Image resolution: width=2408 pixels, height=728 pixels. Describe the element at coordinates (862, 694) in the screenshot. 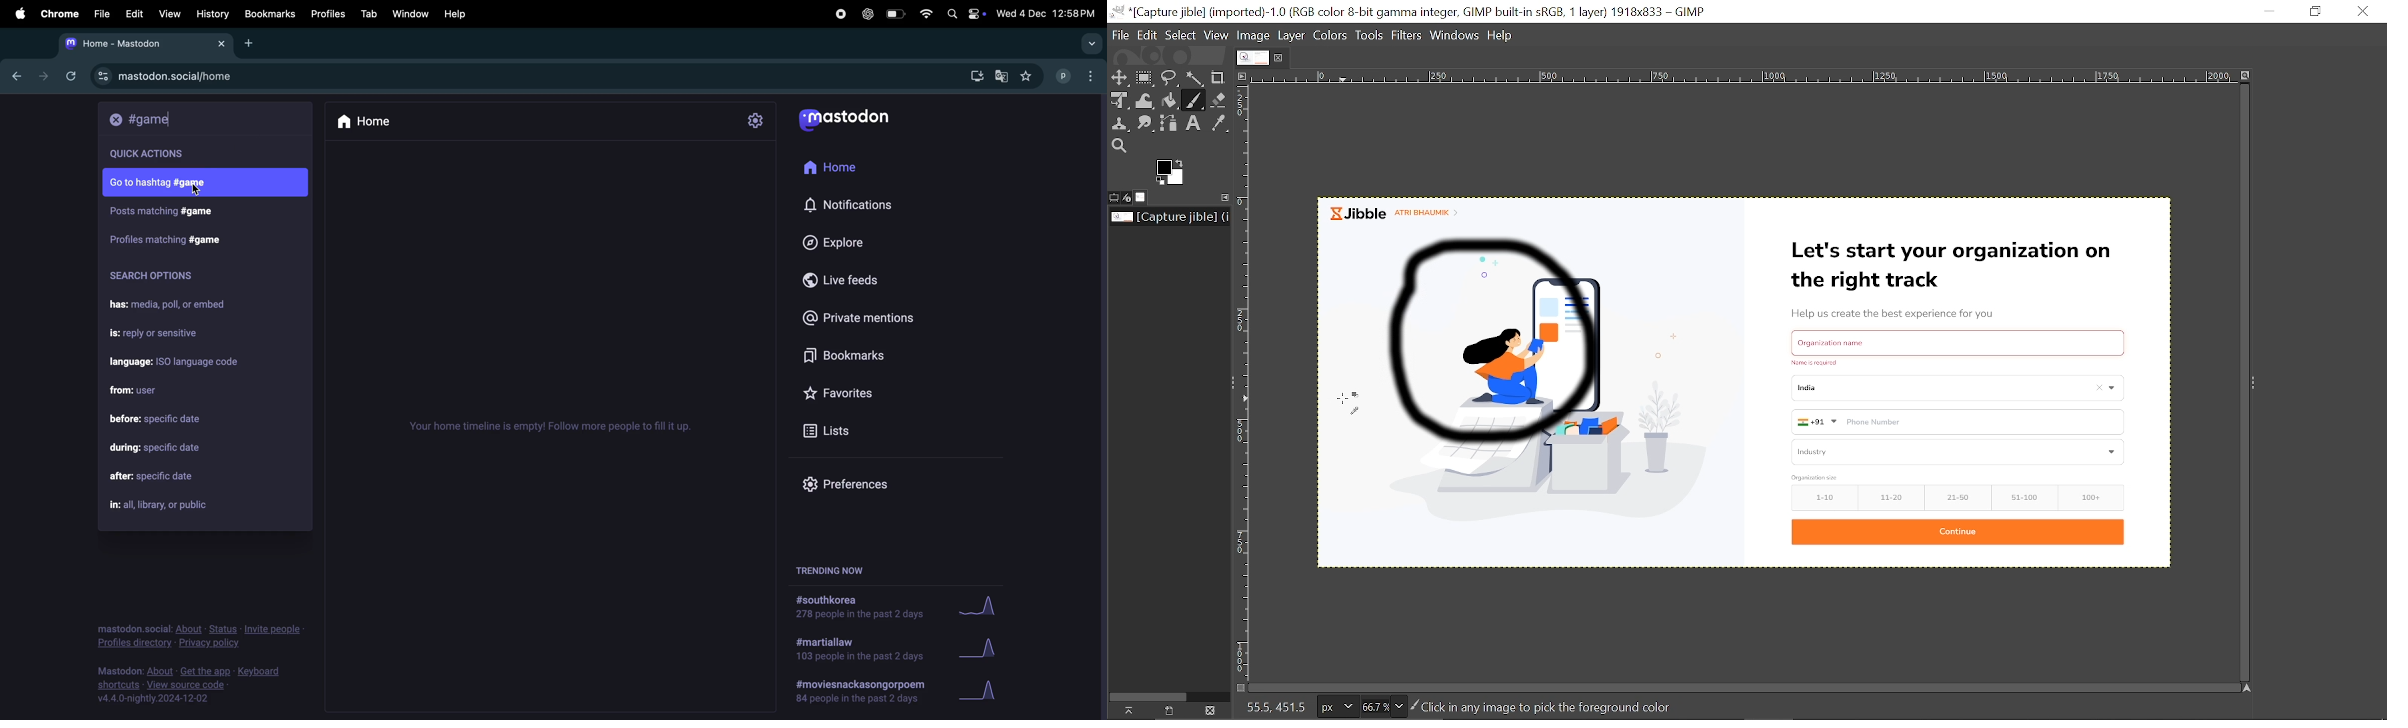

I see `trending now` at that location.